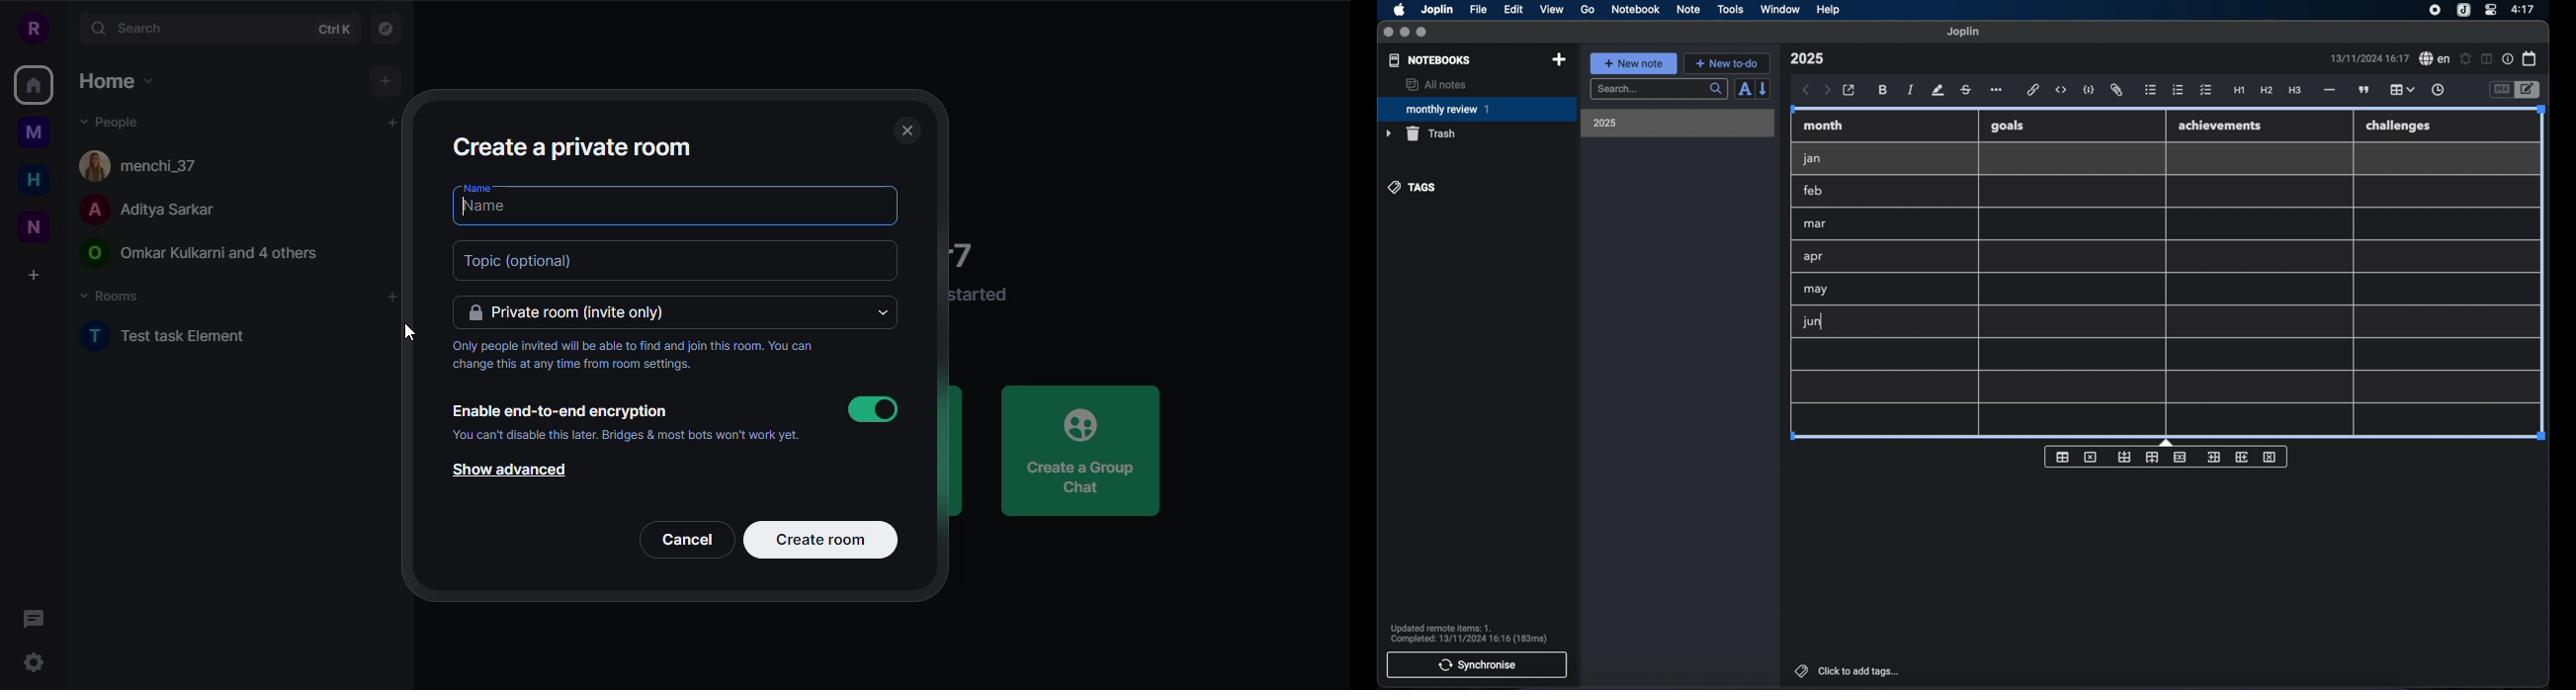  What do you see at coordinates (1828, 91) in the screenshot?
I see `forward` at bounding box center [1828, 91].